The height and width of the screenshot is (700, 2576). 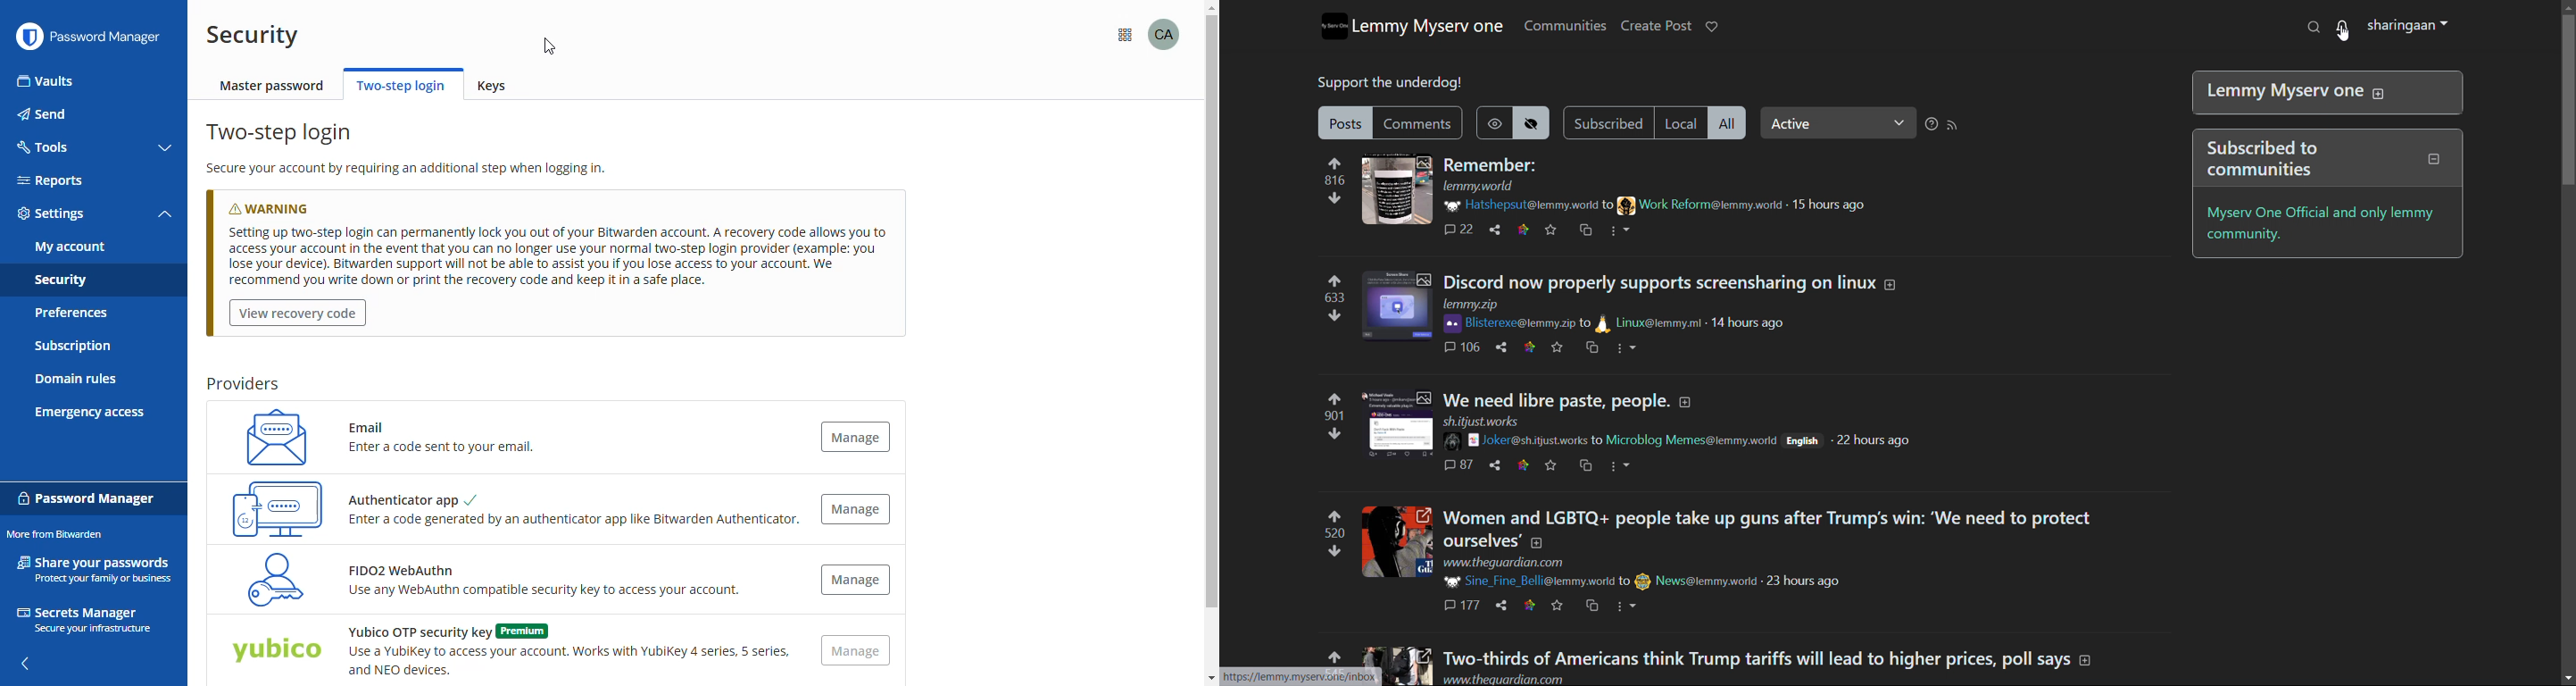 I want to click on rss, so click(x=1954, y=126).